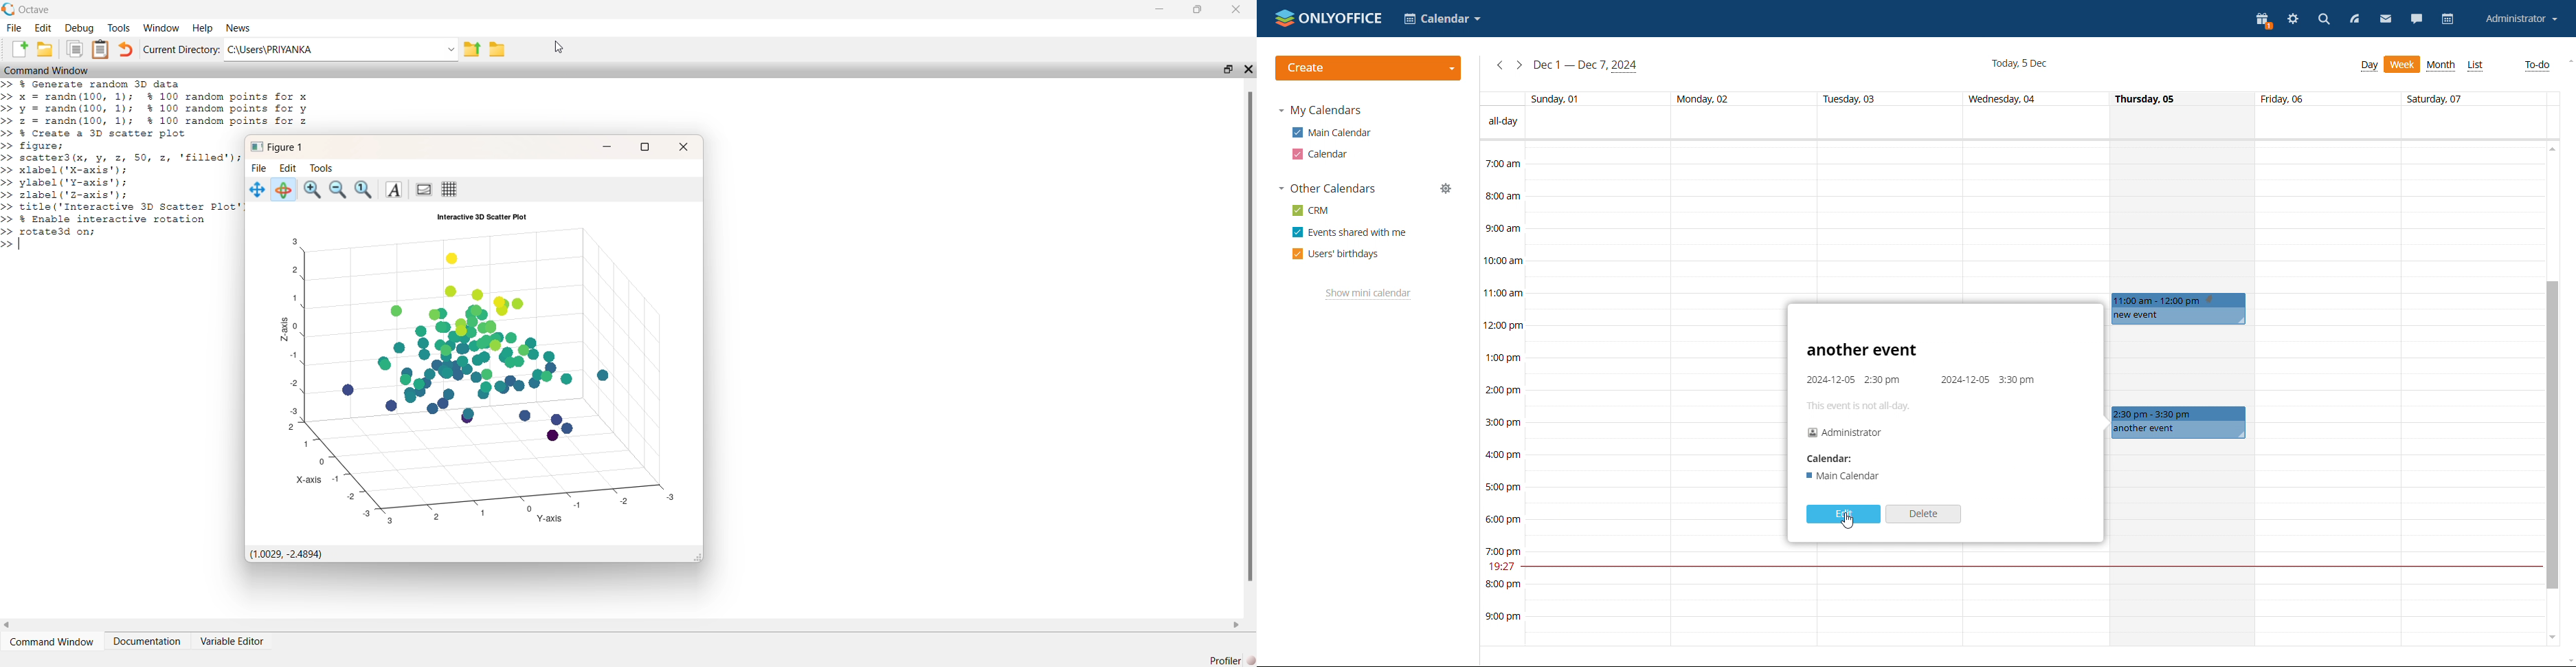  What do you see at coordinates (1852, 99) in the screenshot?
I see `Tuesday, 03` at bounding box center [1852, 99].